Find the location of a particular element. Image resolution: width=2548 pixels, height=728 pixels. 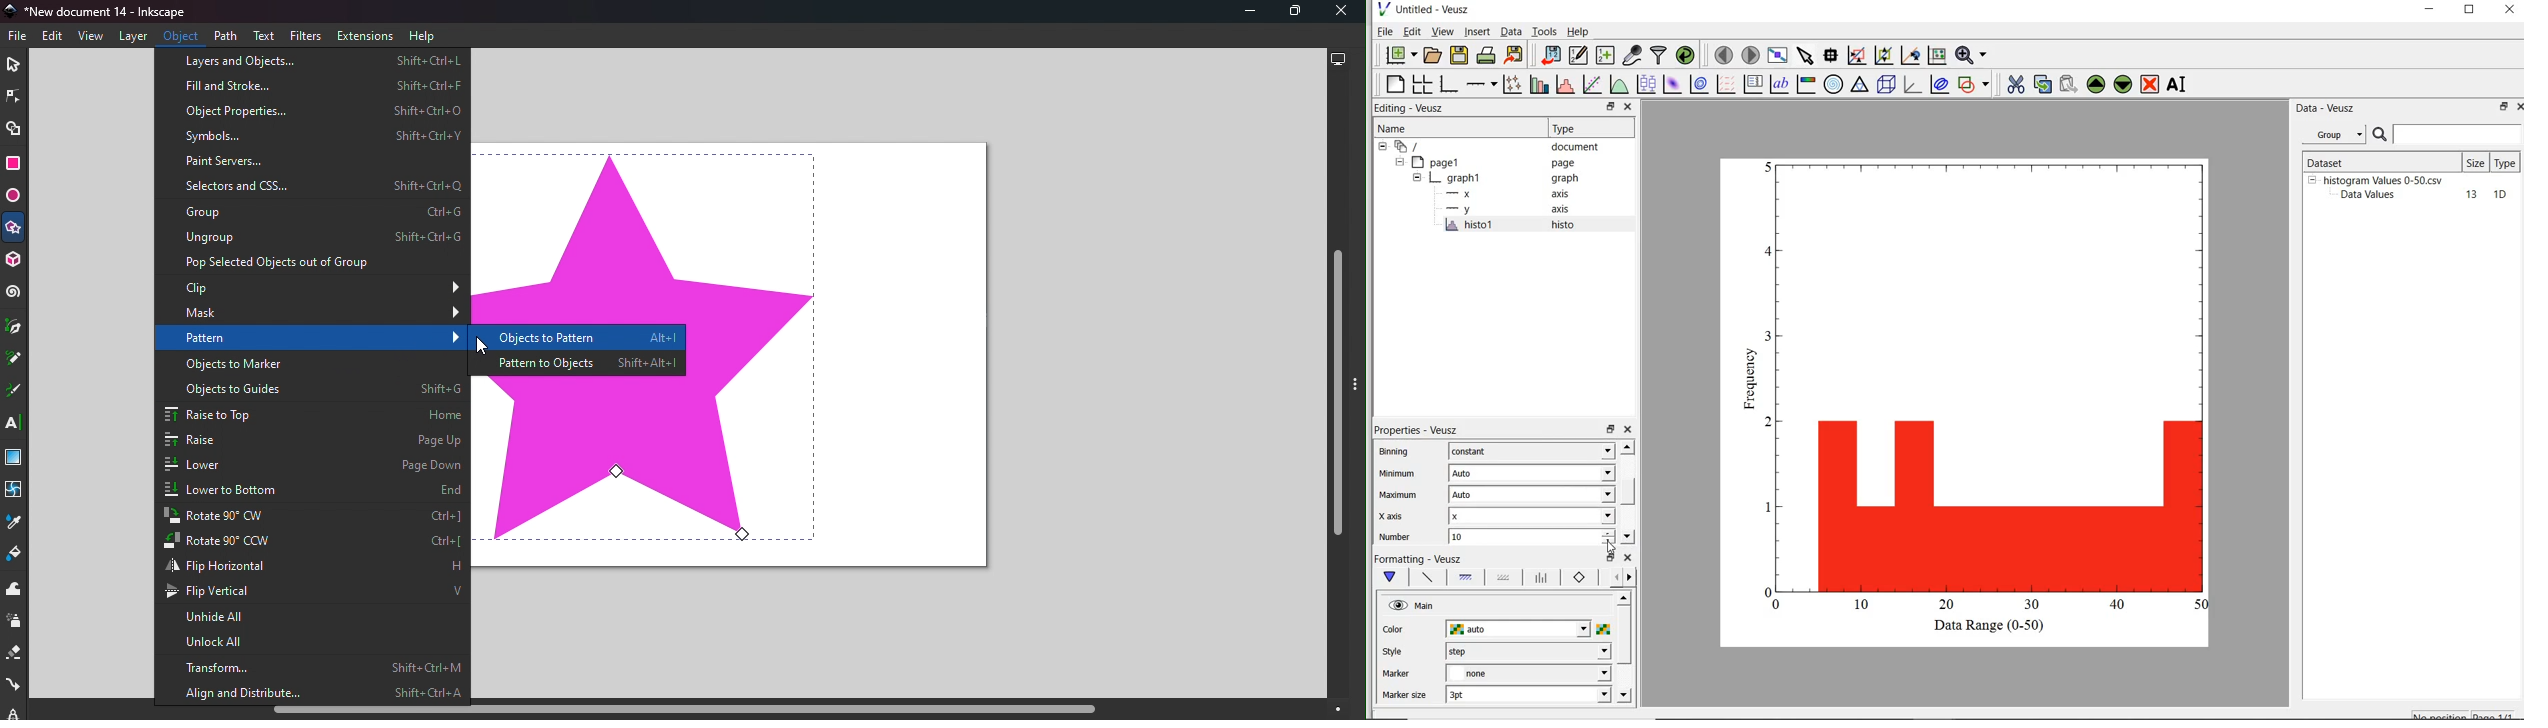

histogram Values 0-50.csv is located at coordinates (2384, 179).